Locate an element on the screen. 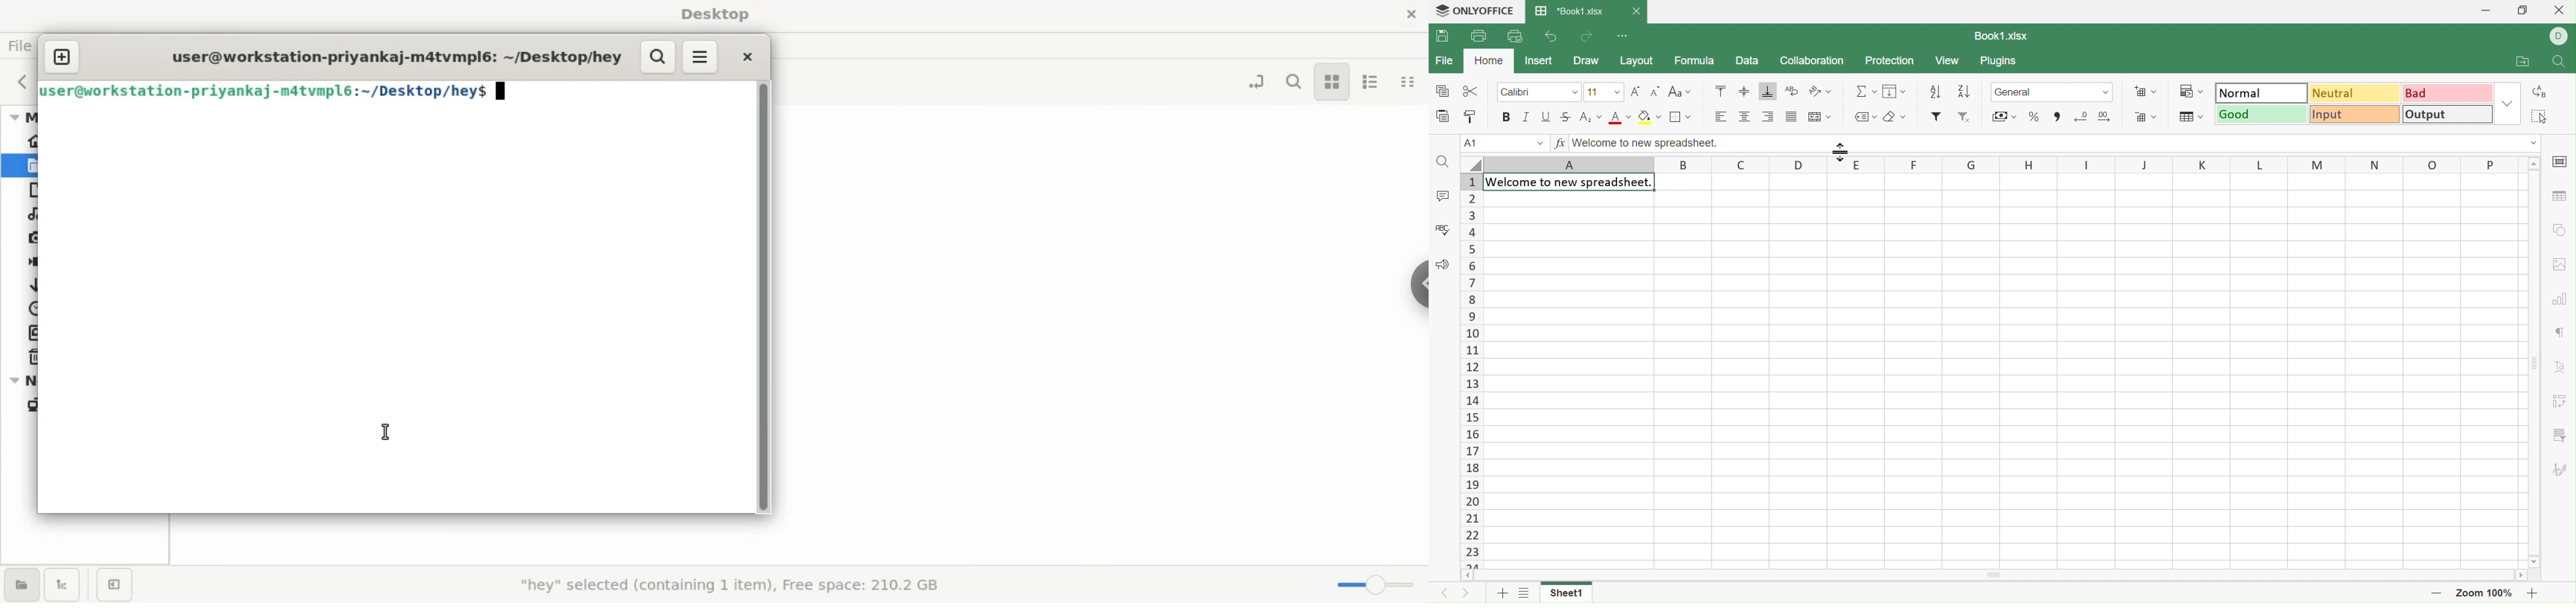  Minimize is located at coordinates (2482, 10).